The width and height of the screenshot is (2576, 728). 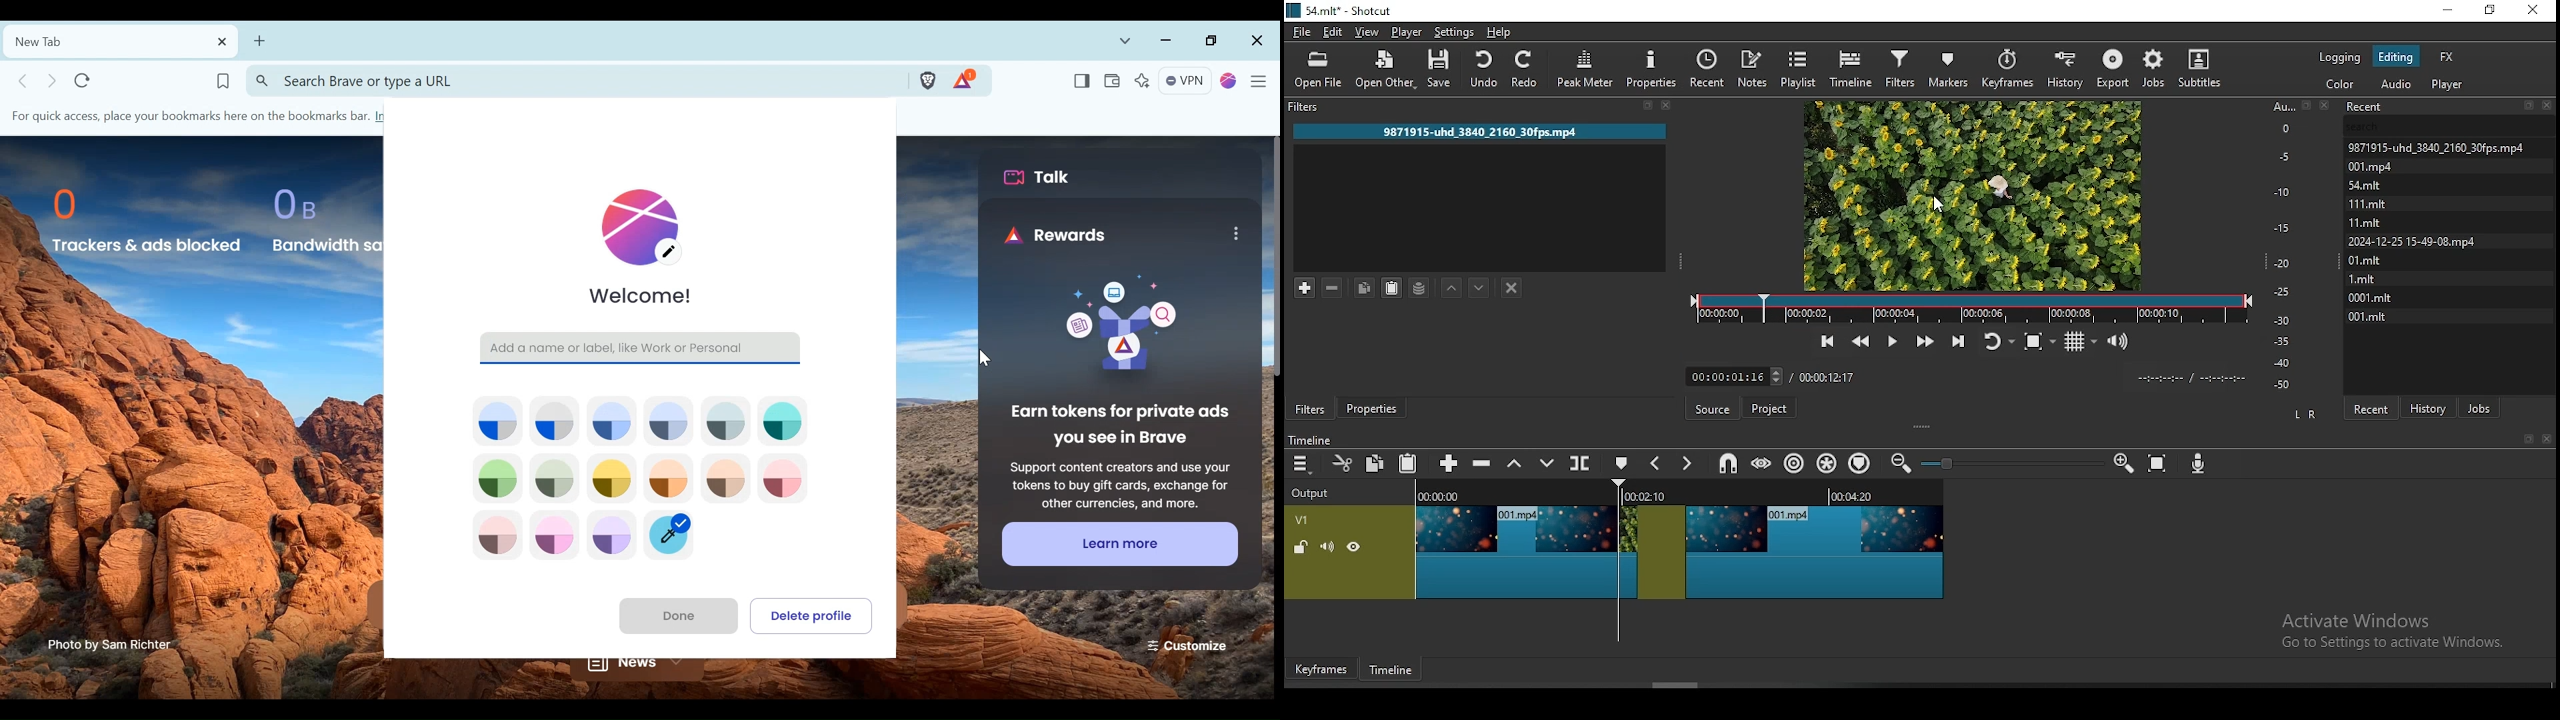 What do you see at coordinates (2066, 69) in the screenshot?
I see `history` at bounding box center [2066, 69].